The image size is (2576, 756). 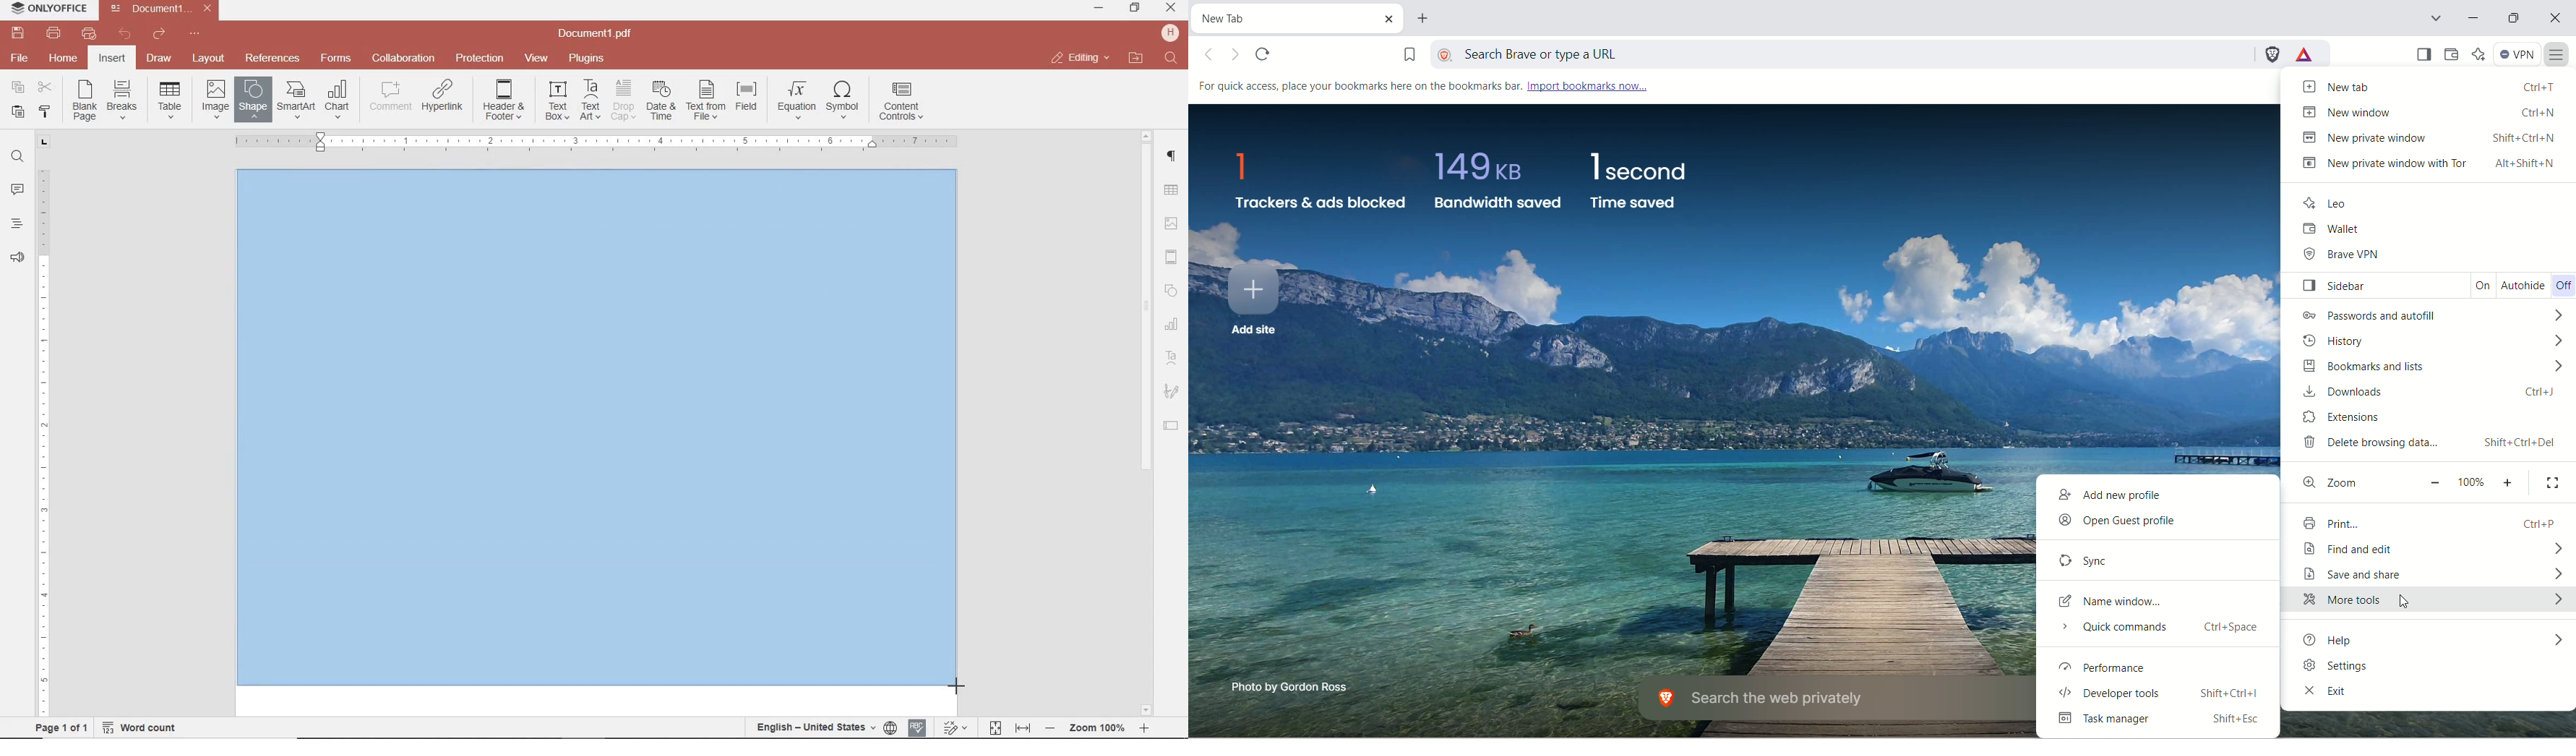 What do you see at coordinates (505, 101) in the screenshot?
I see `EDIT HEADER OR FOOTER` at bounding box center [505, 101].